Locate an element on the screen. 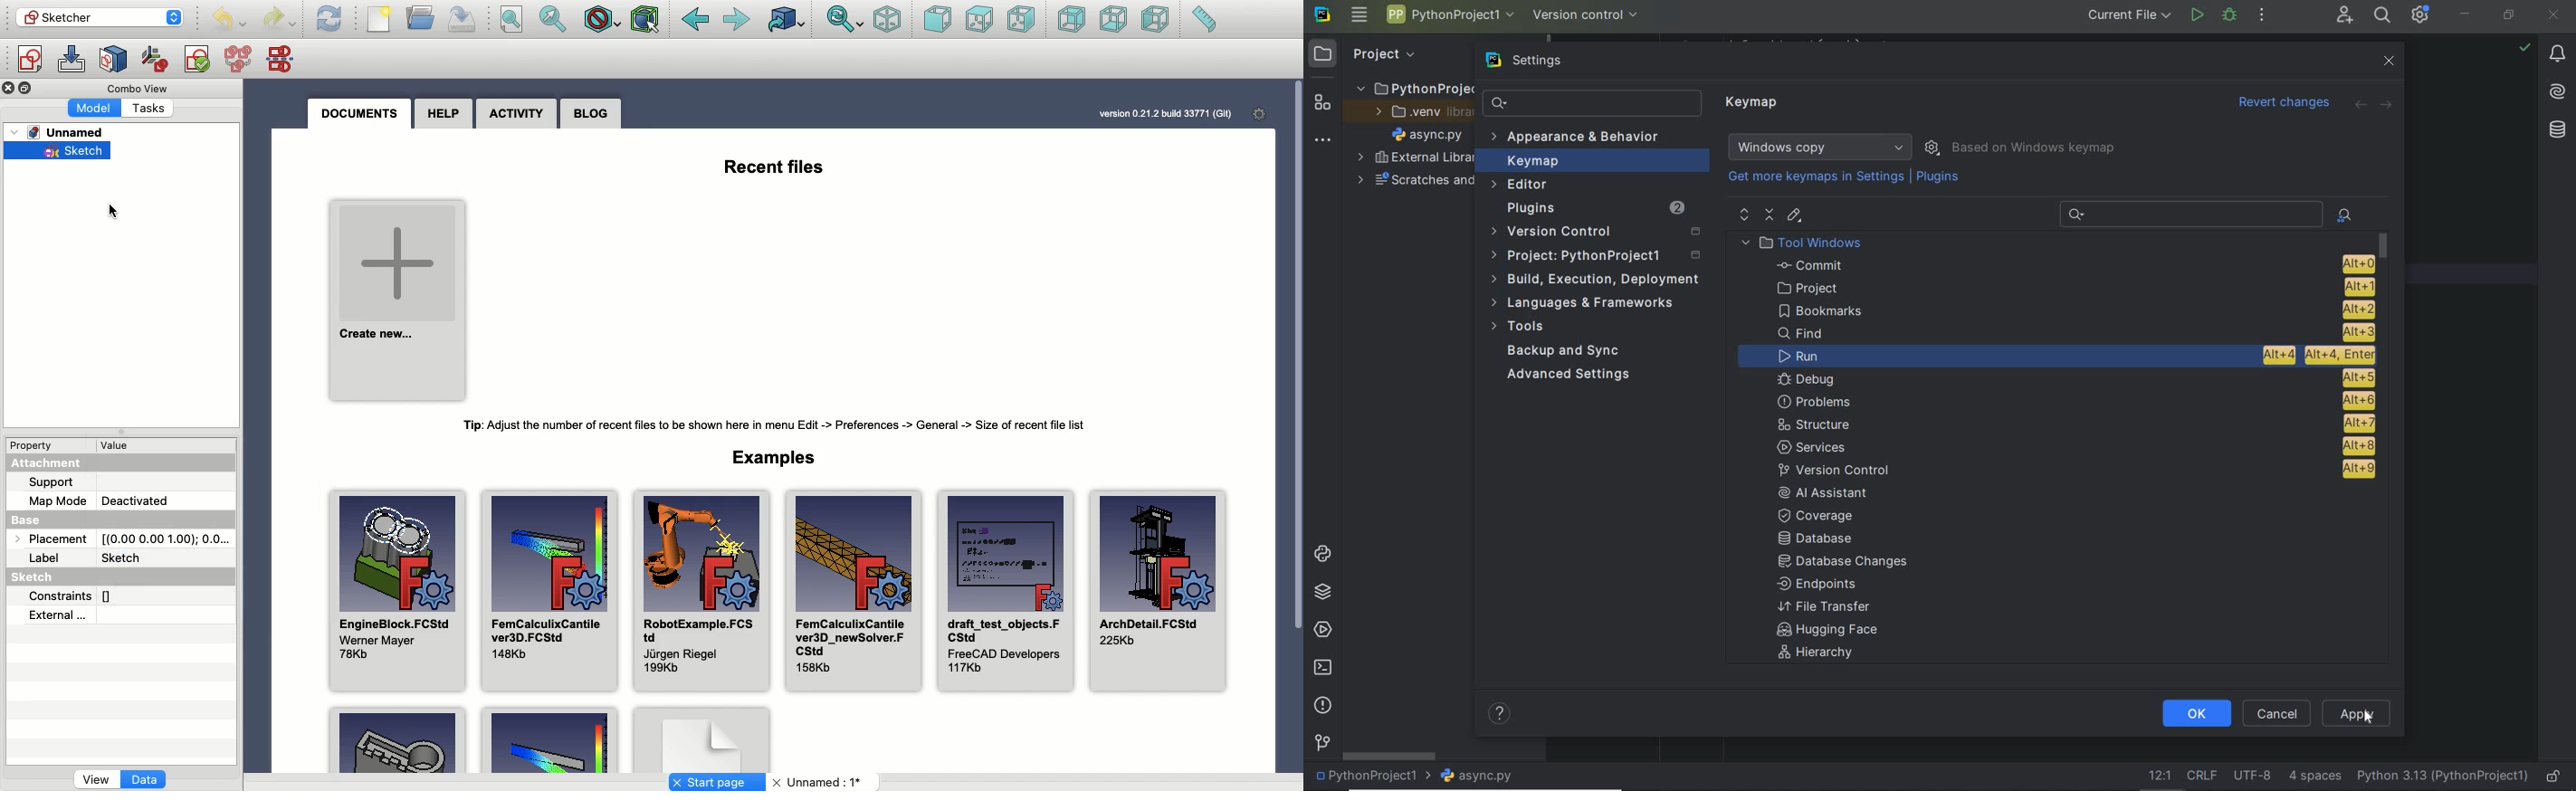 The width and height of the screenshot is (2576, 812). Version is located at coordinates (1152, 114).